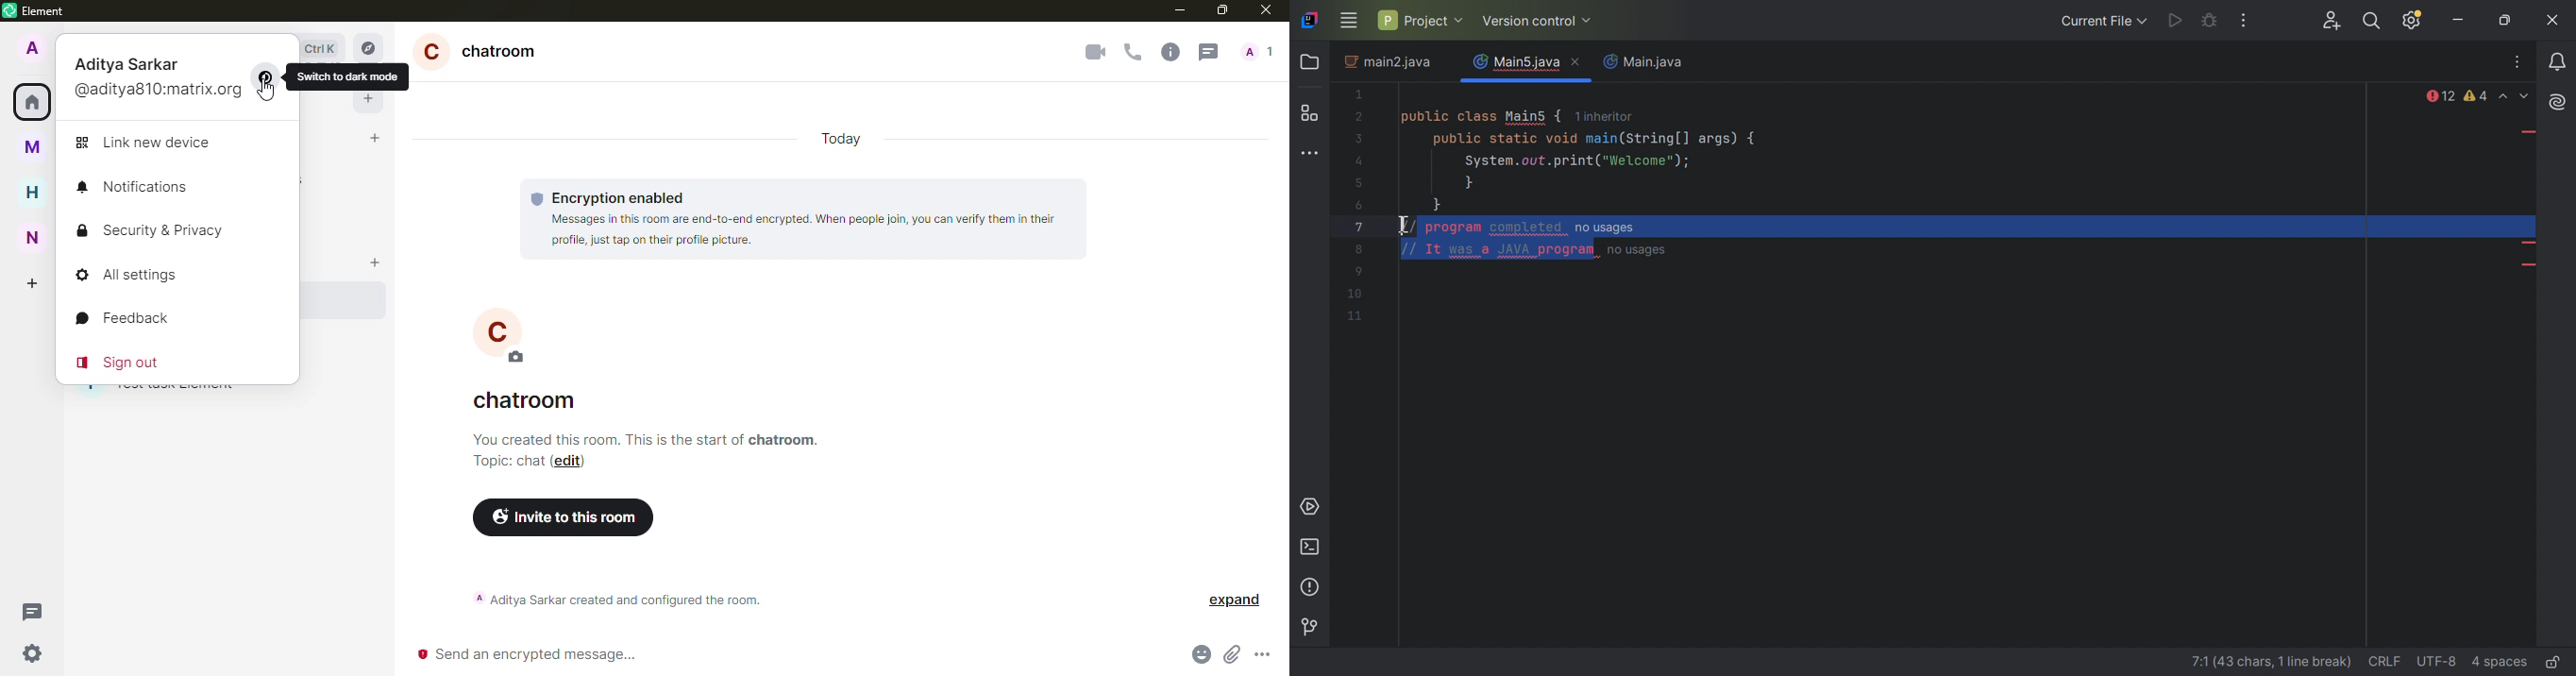 The height and width of the screenshot is (700, 2576). I want to click on Close, so click(2555, 21).